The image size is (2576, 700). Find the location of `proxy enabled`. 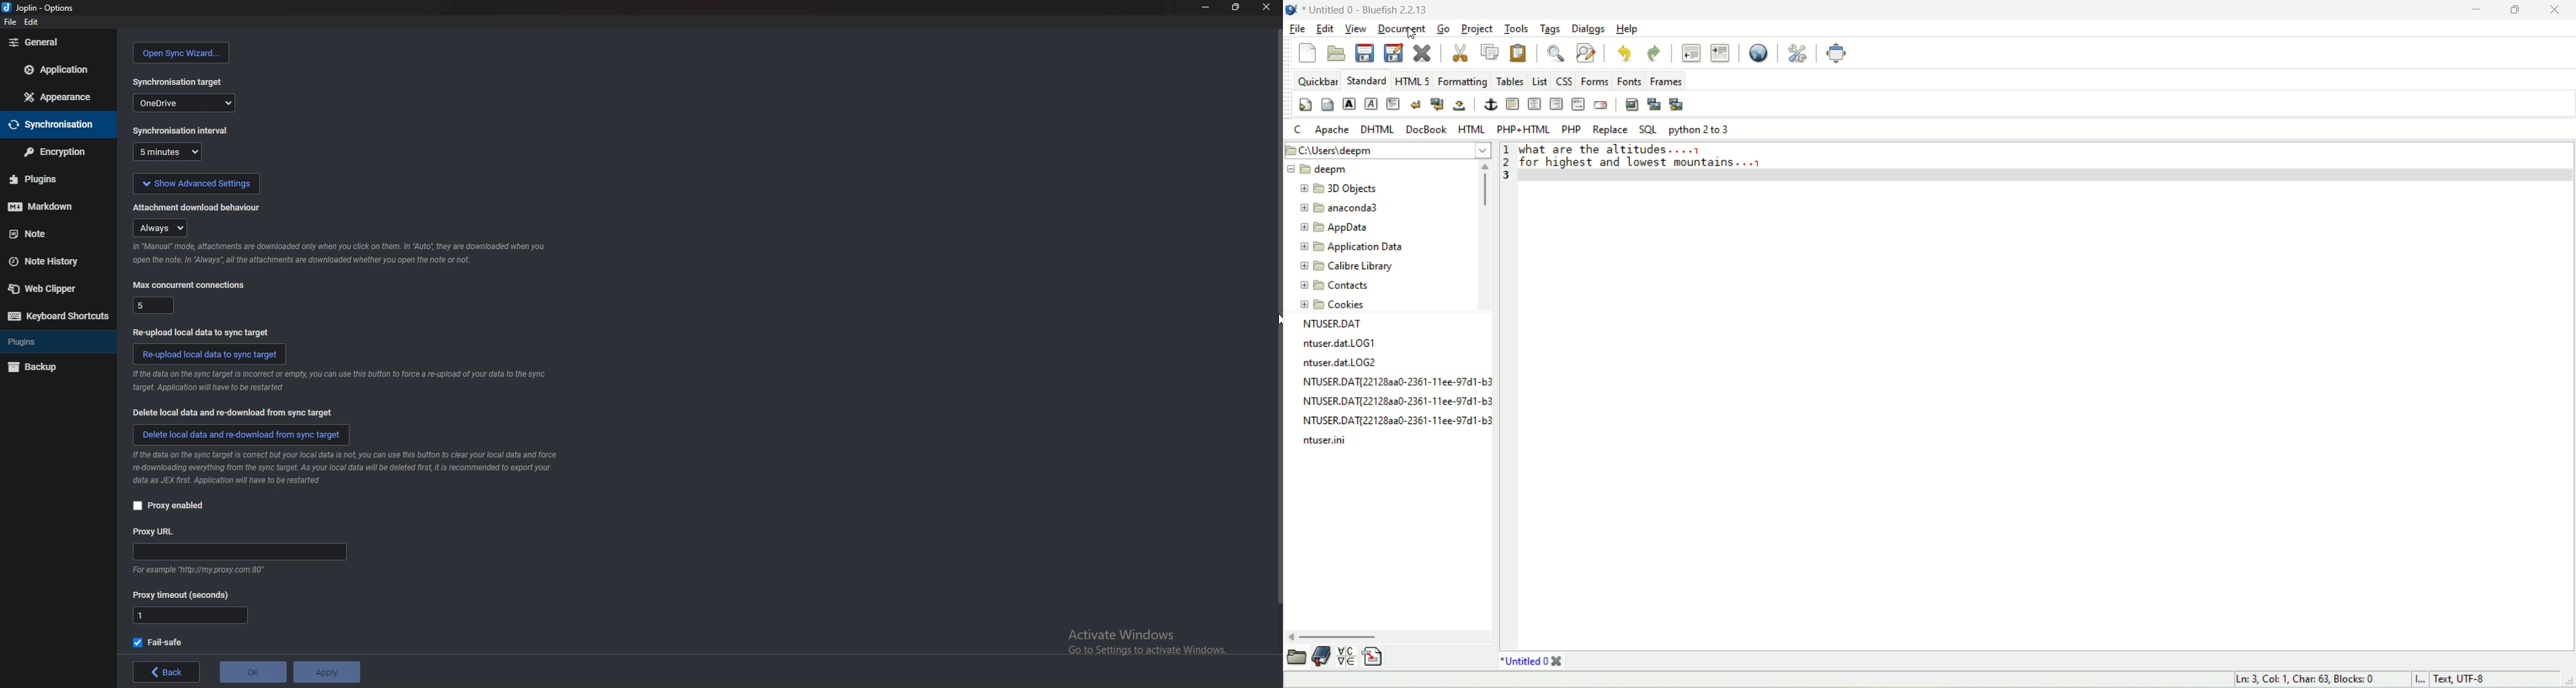

proxy enabled is located at coordinates (172, 506).